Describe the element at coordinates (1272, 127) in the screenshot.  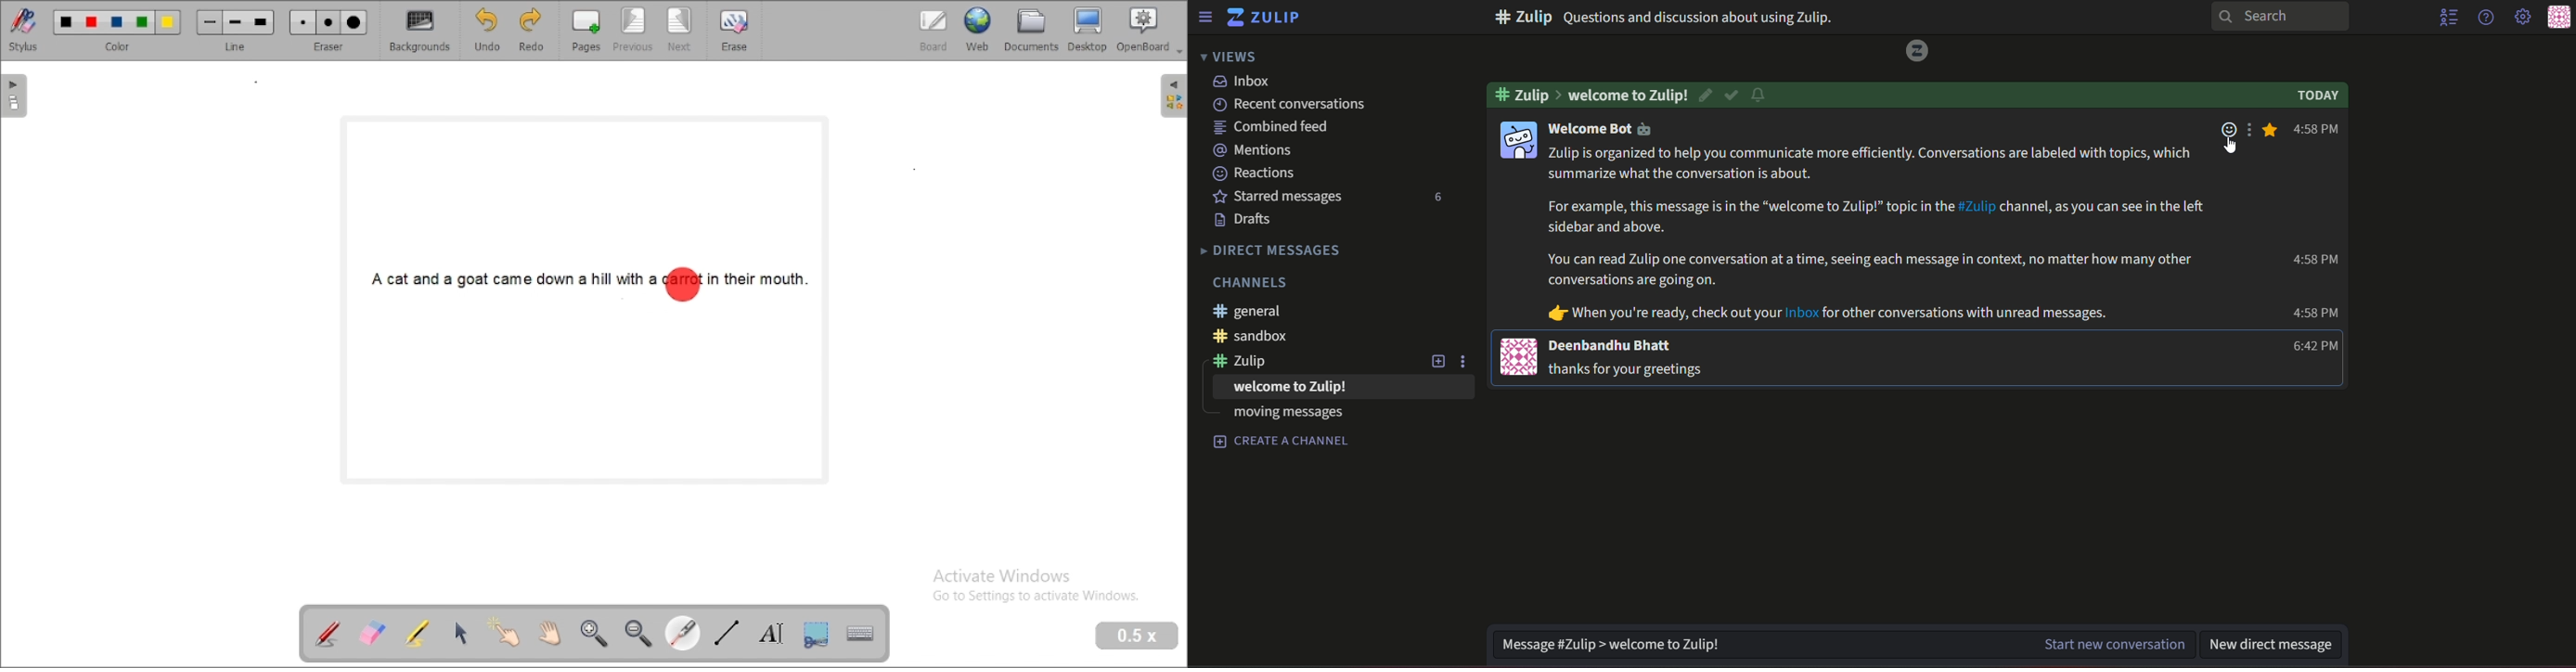
I see `combined feed` at that location.